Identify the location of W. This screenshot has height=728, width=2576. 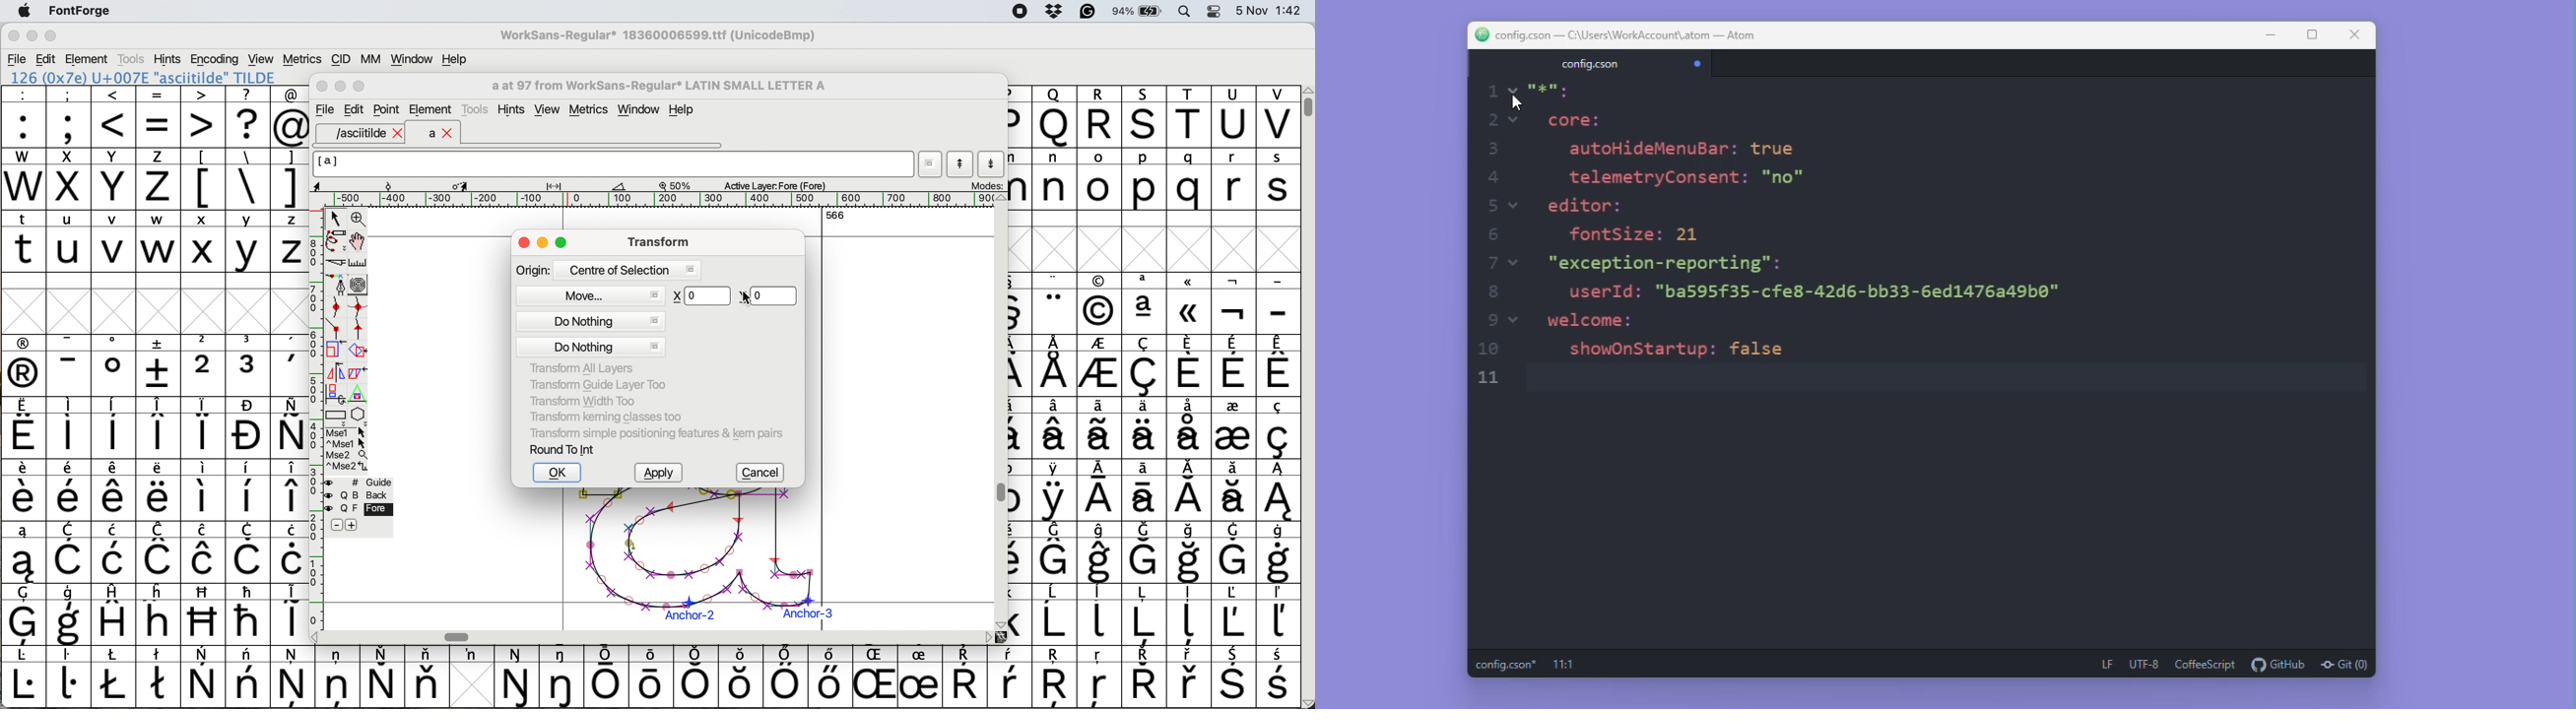
(25, 179).